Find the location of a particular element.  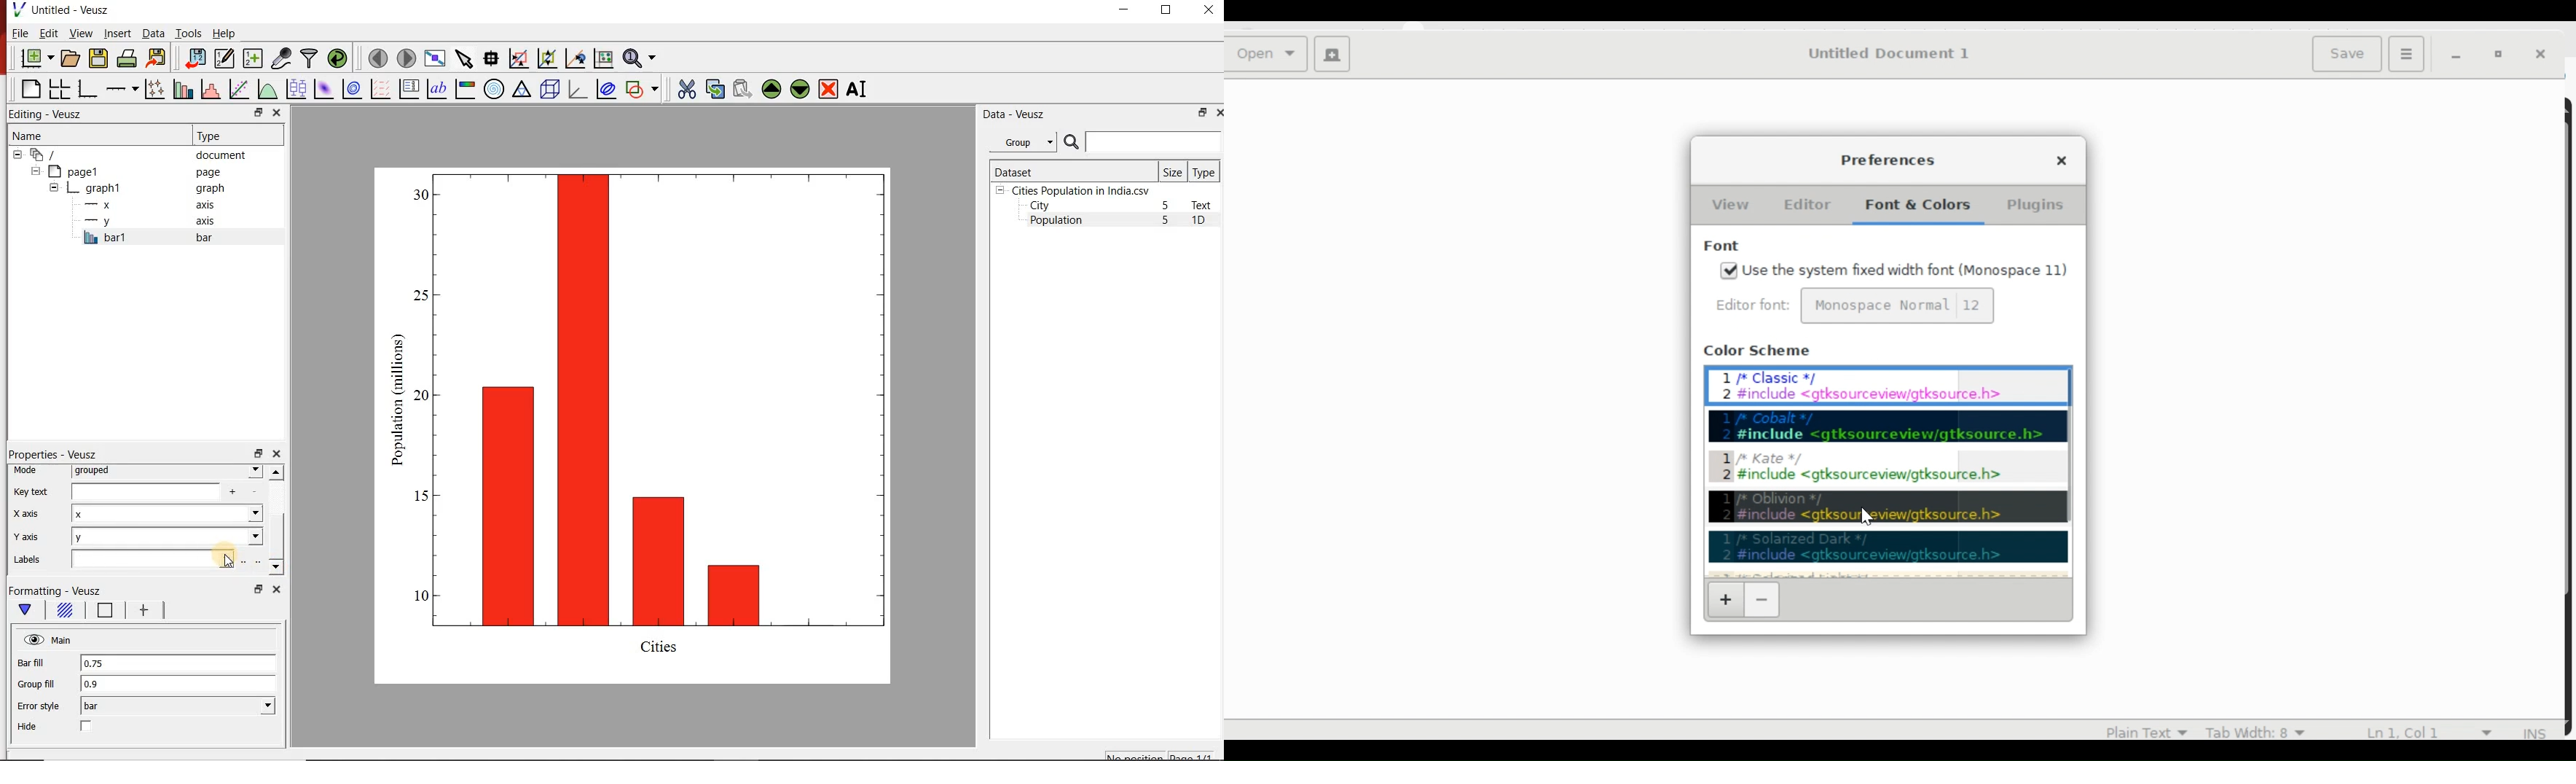

text label is located at coordinates (436, 88).